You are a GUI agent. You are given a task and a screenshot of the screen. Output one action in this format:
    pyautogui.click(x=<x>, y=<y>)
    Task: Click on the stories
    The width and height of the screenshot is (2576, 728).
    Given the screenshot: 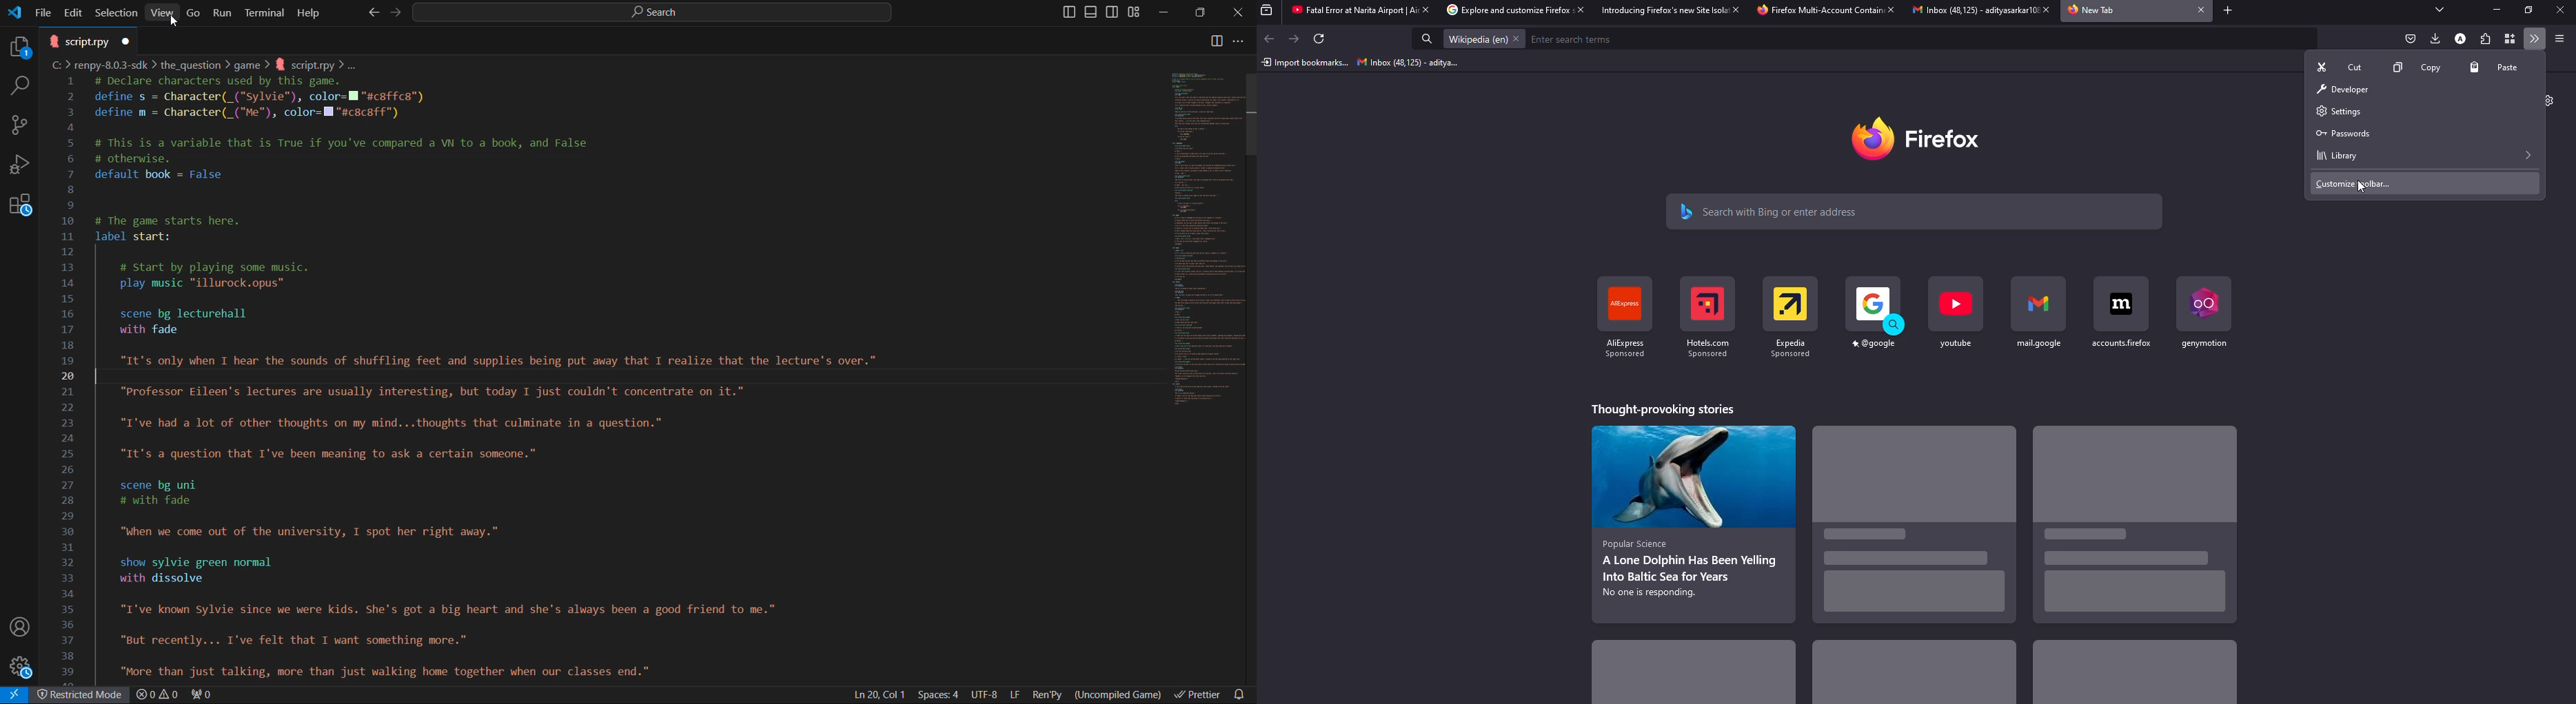 What is the action you would take?
    pyautogui.click(x=1661, y=408)
    